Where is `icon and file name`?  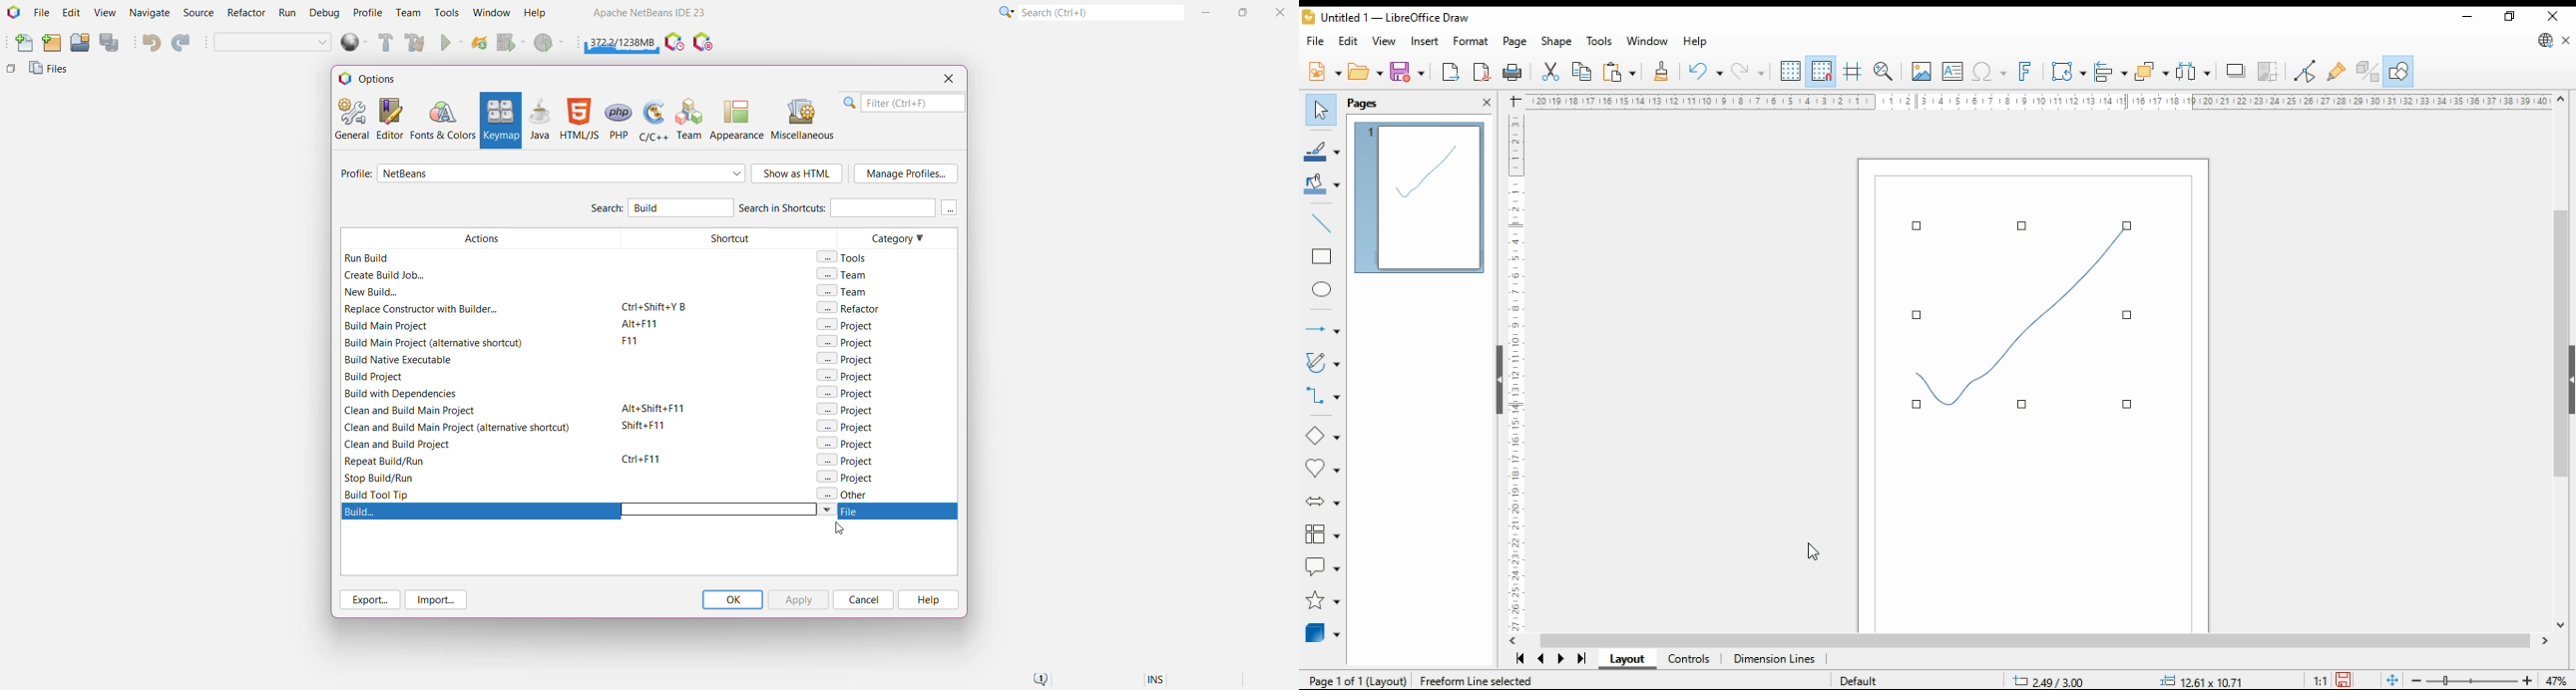 icon and file name is located at coordinates (1387, 17).